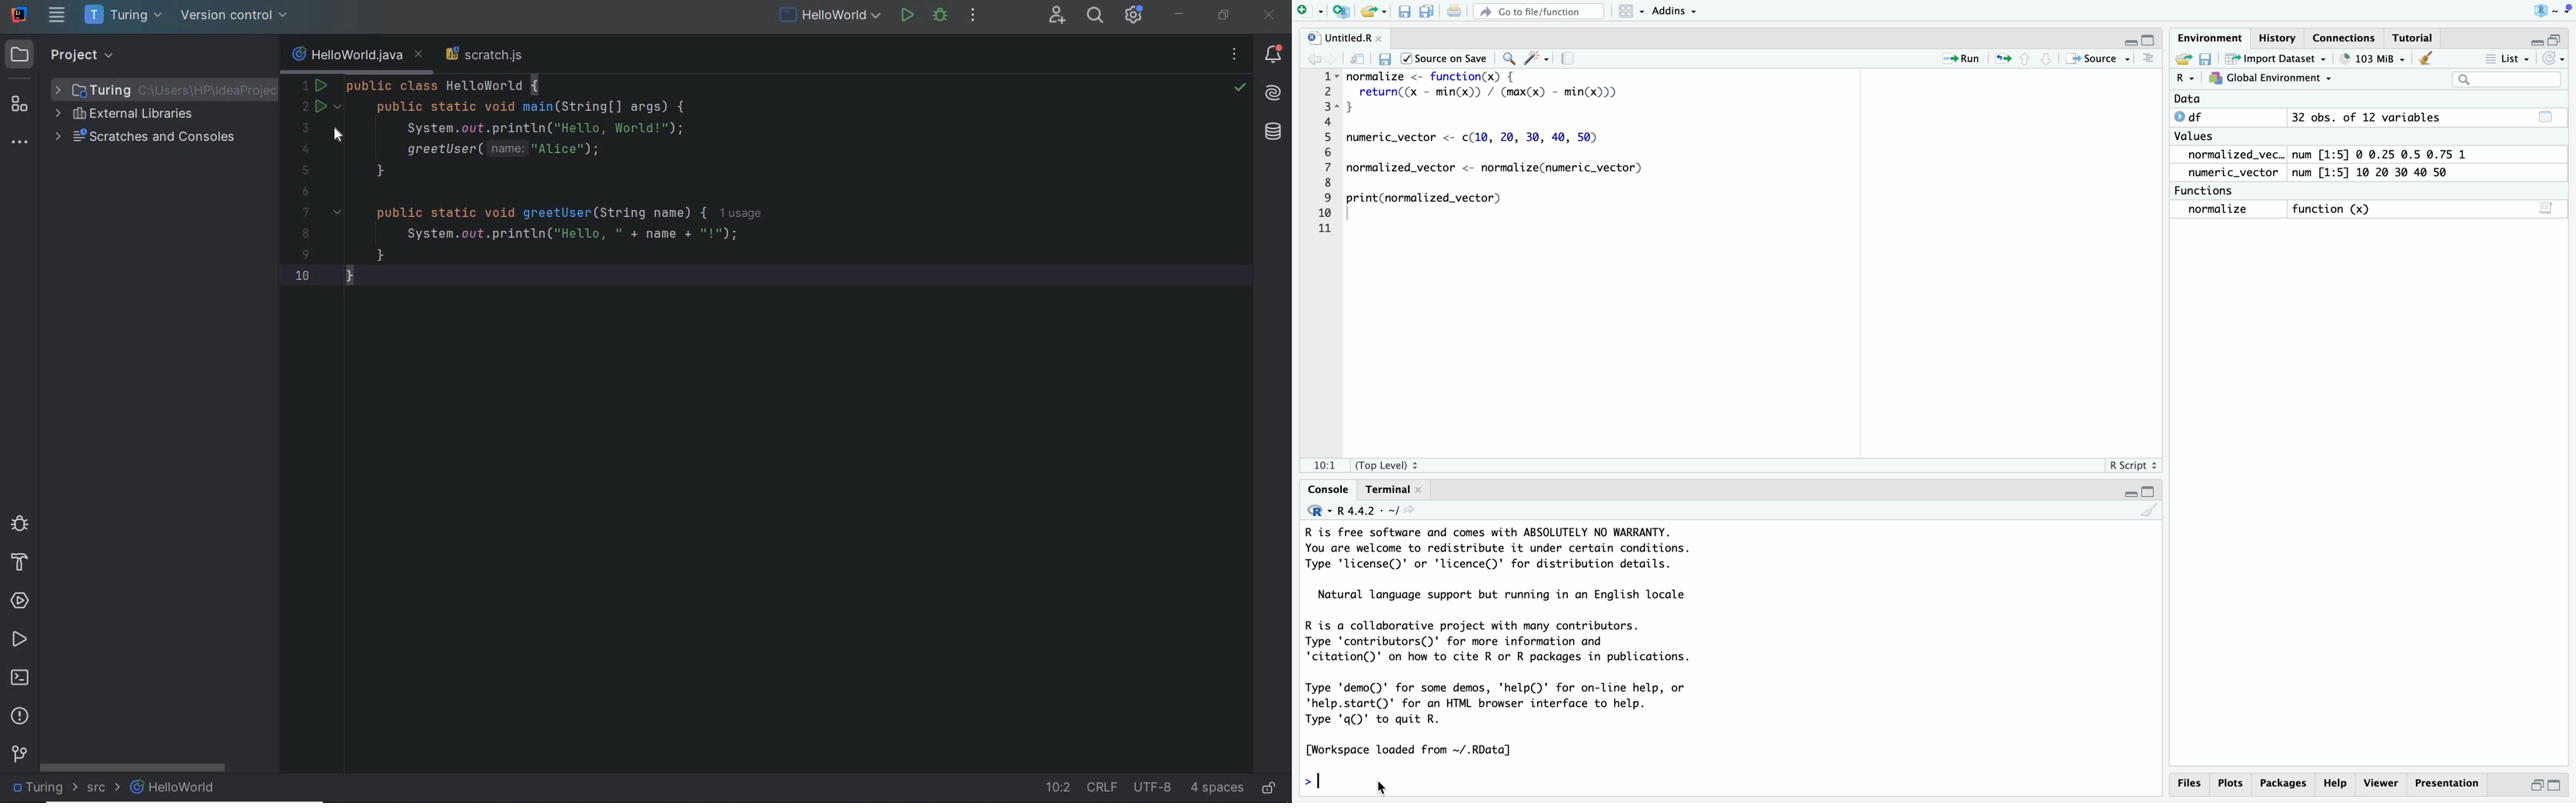  What do you see at coordinates (1373, 12) in the screenshot?
I see `Open an existing file (Ctrl + O)` at bounding box center [1373, 12].